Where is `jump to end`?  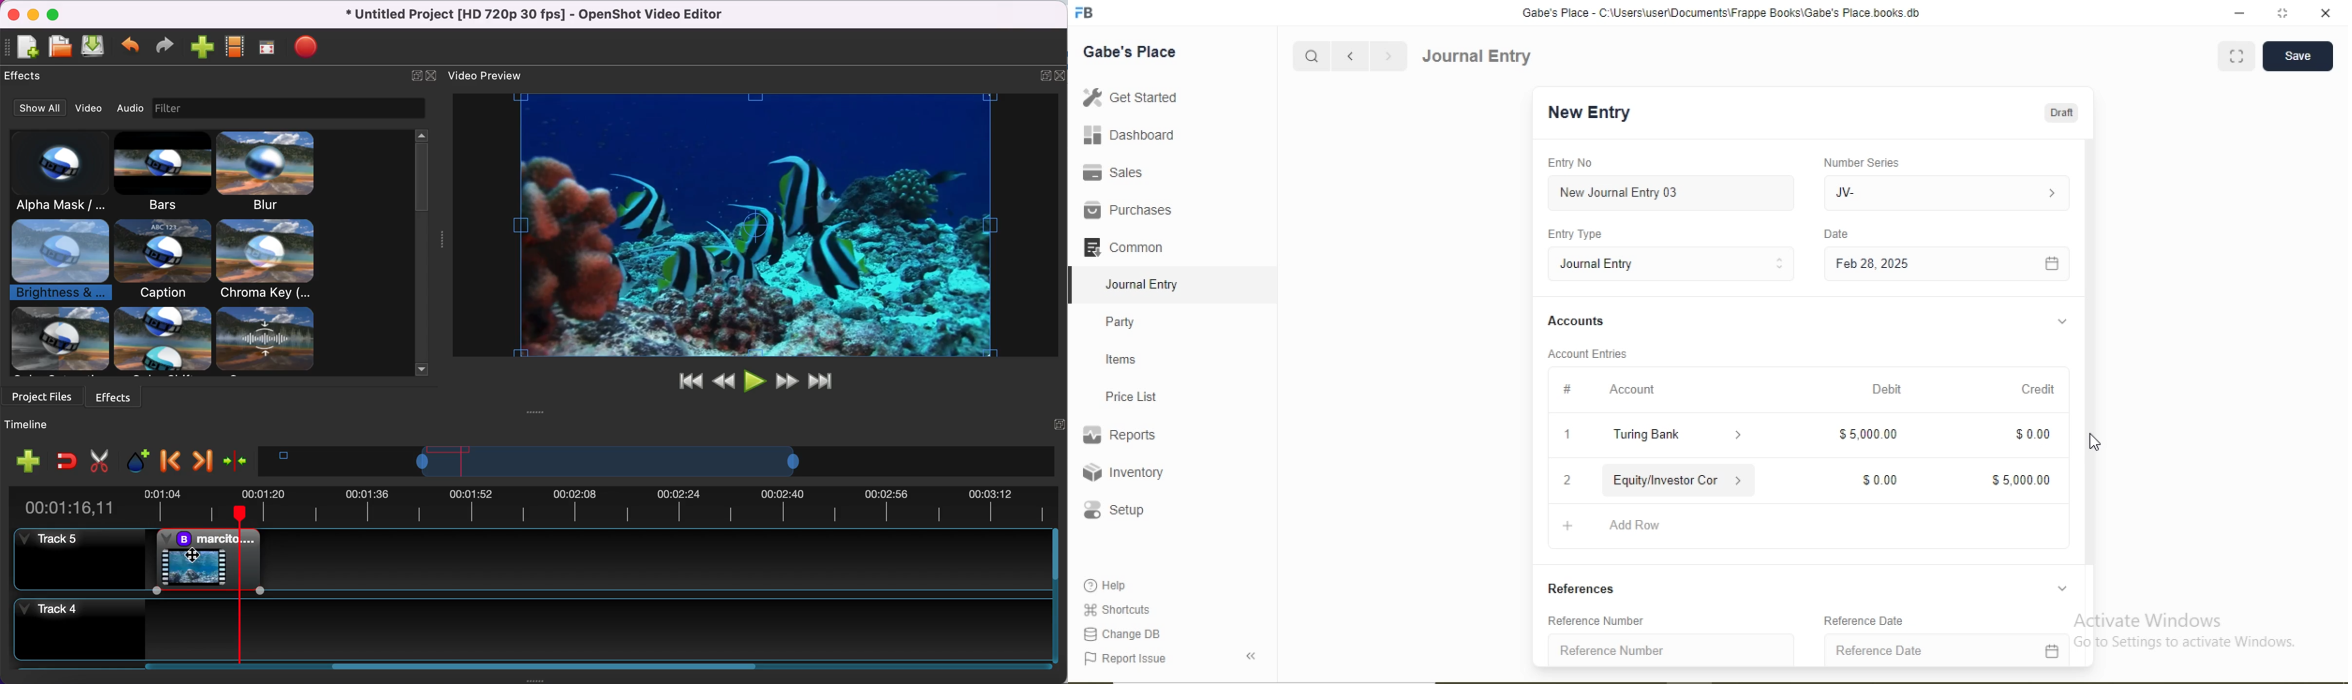 jump to end is located at coordinates (822, 381).